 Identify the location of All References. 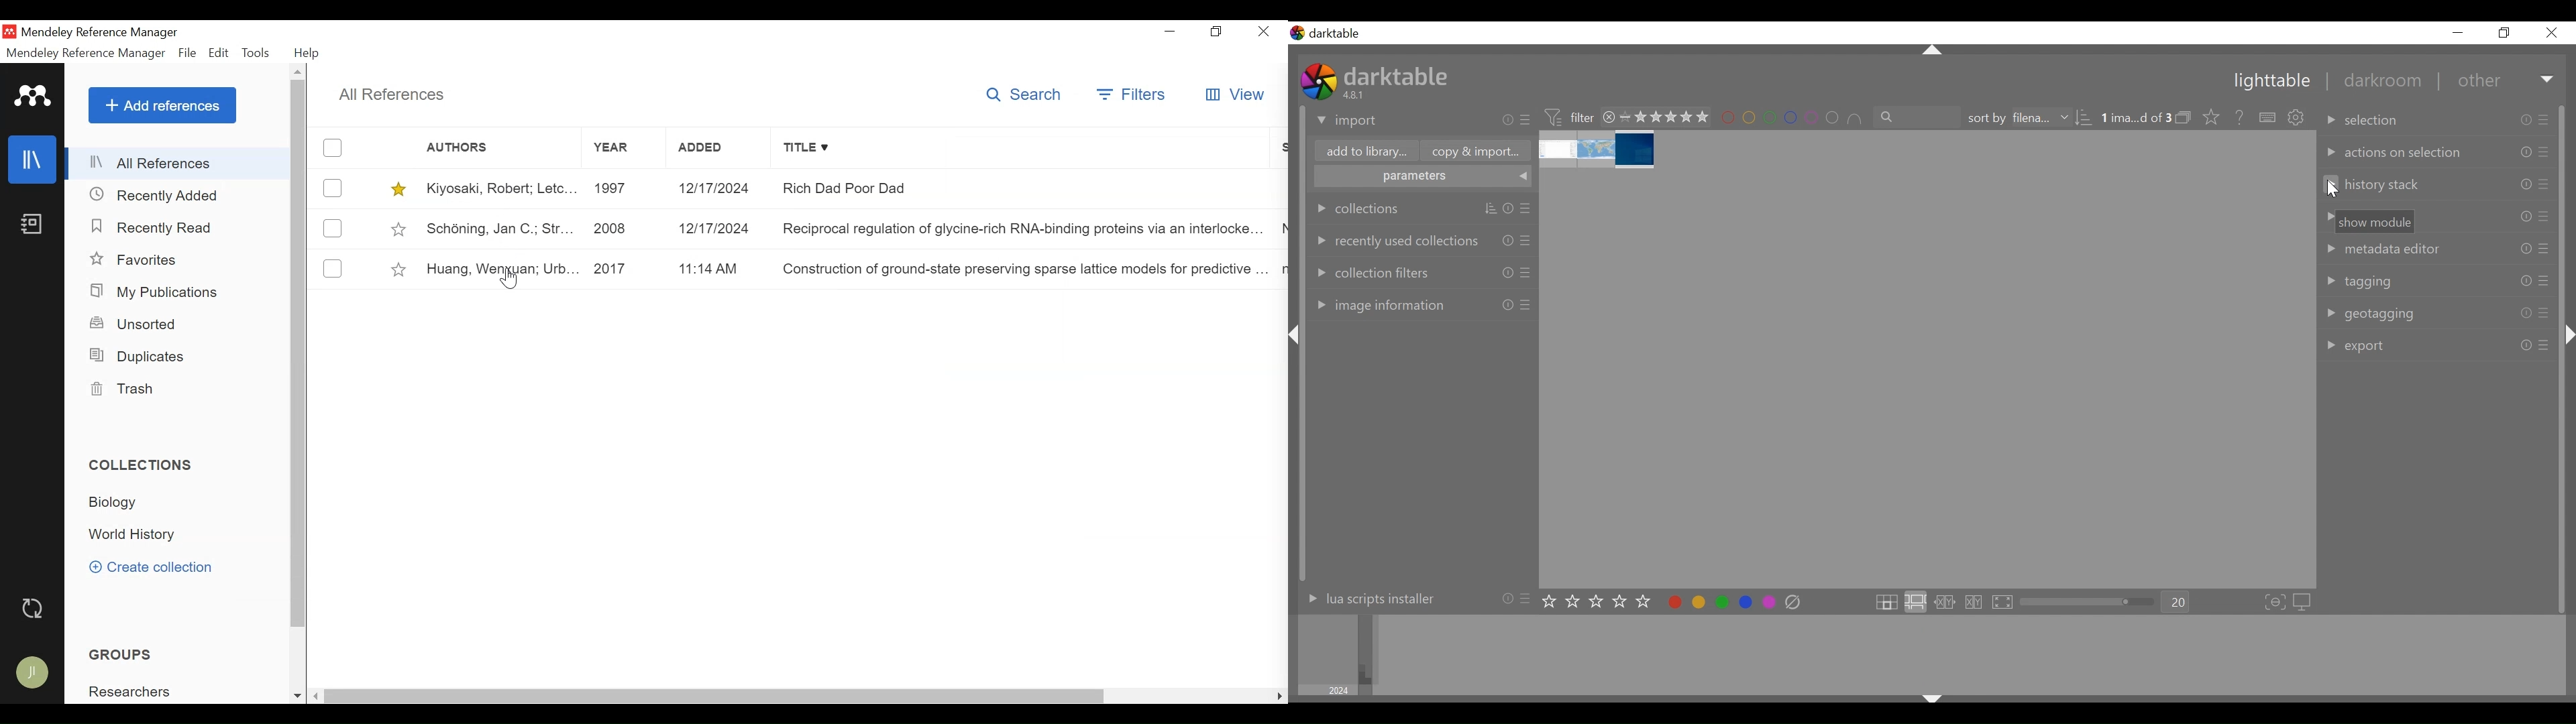
(394, 95).